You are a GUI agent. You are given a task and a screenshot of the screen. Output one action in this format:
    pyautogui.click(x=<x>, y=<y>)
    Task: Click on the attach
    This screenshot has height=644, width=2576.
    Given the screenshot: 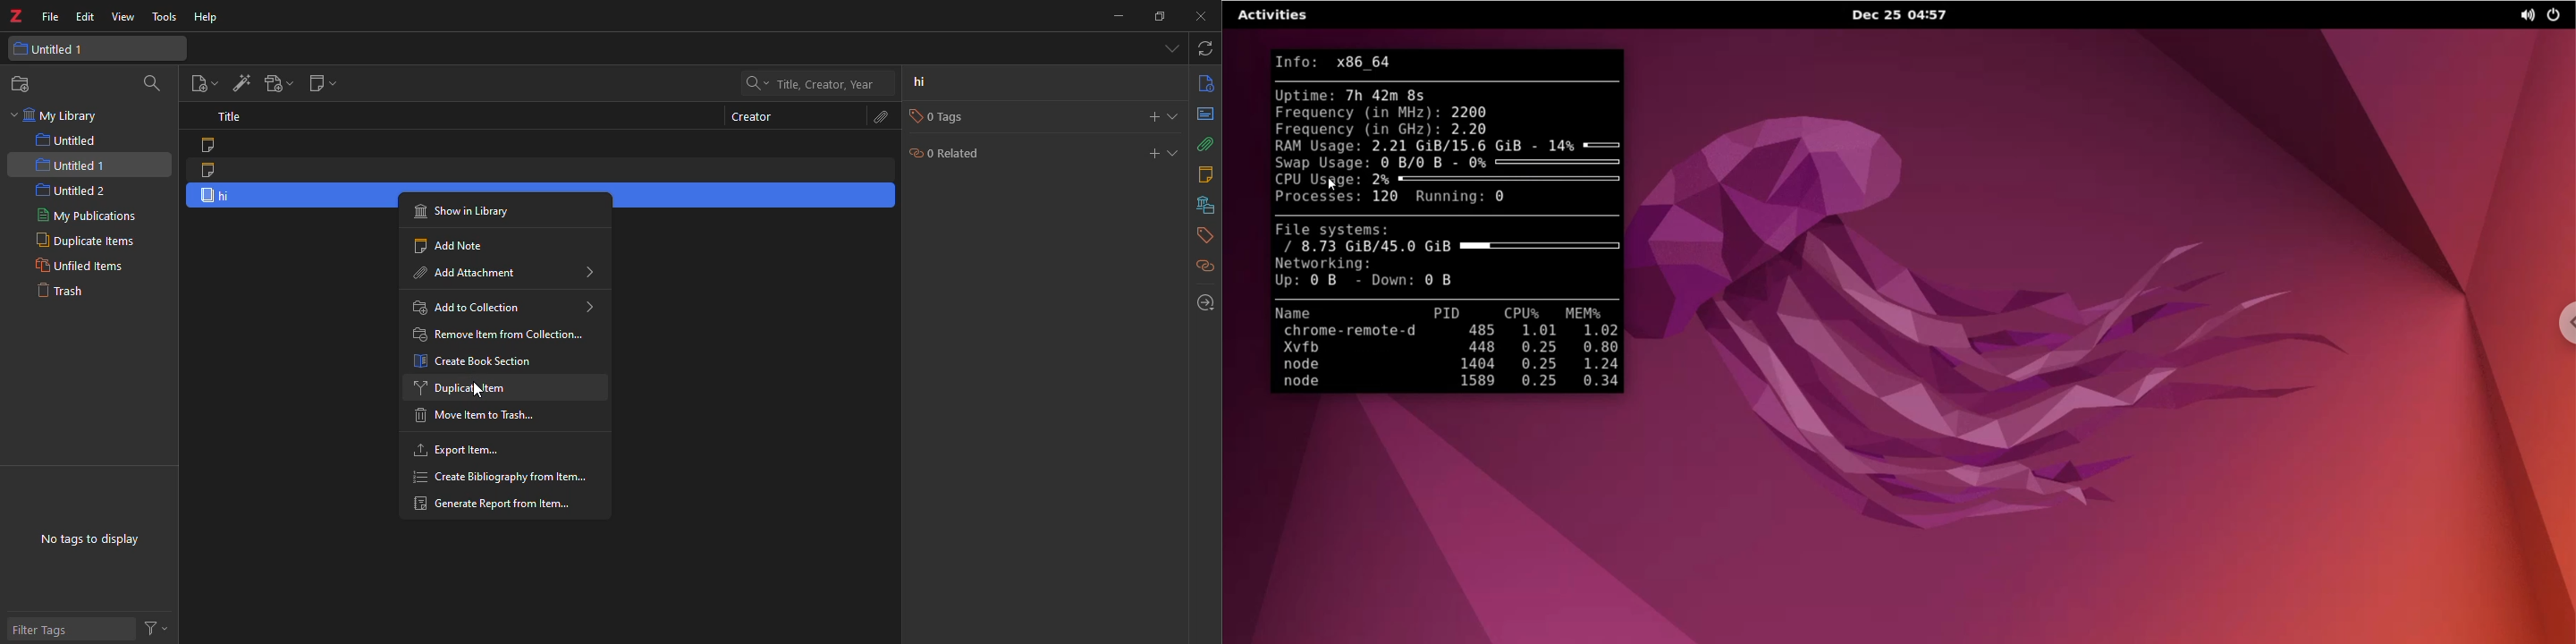 What is the action you would take?
    pyautogui.click(x=878, y=116)
    